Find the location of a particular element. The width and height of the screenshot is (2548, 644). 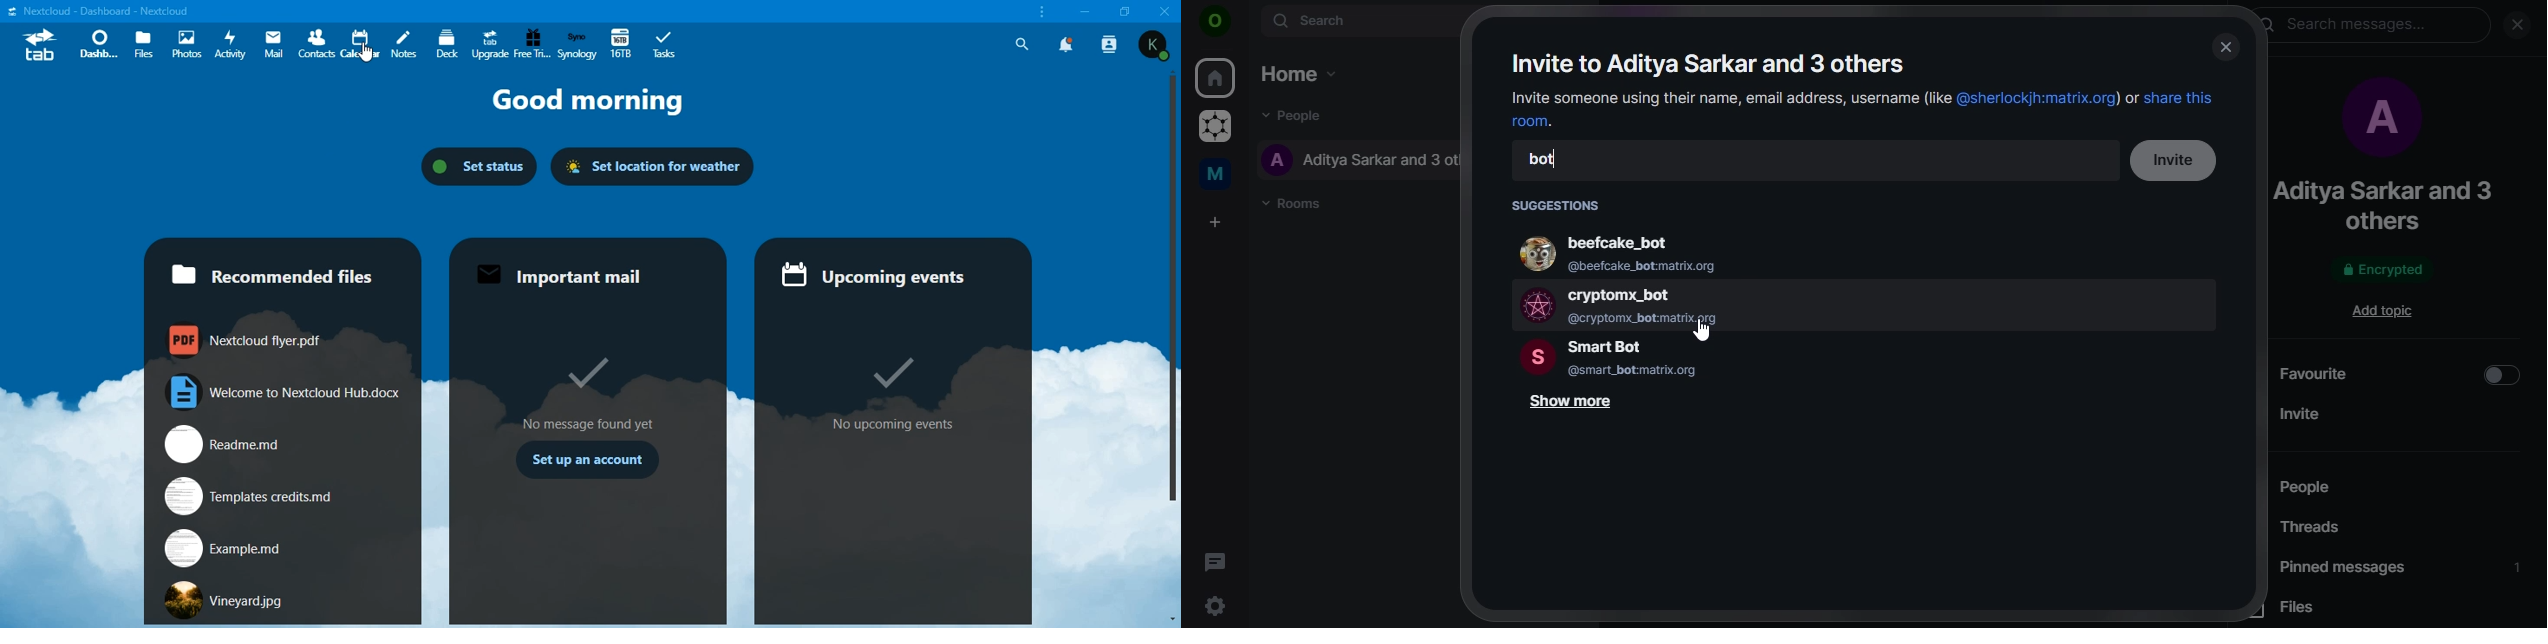

nextcloud flyer.pdf is located at coordinates (250, 343).